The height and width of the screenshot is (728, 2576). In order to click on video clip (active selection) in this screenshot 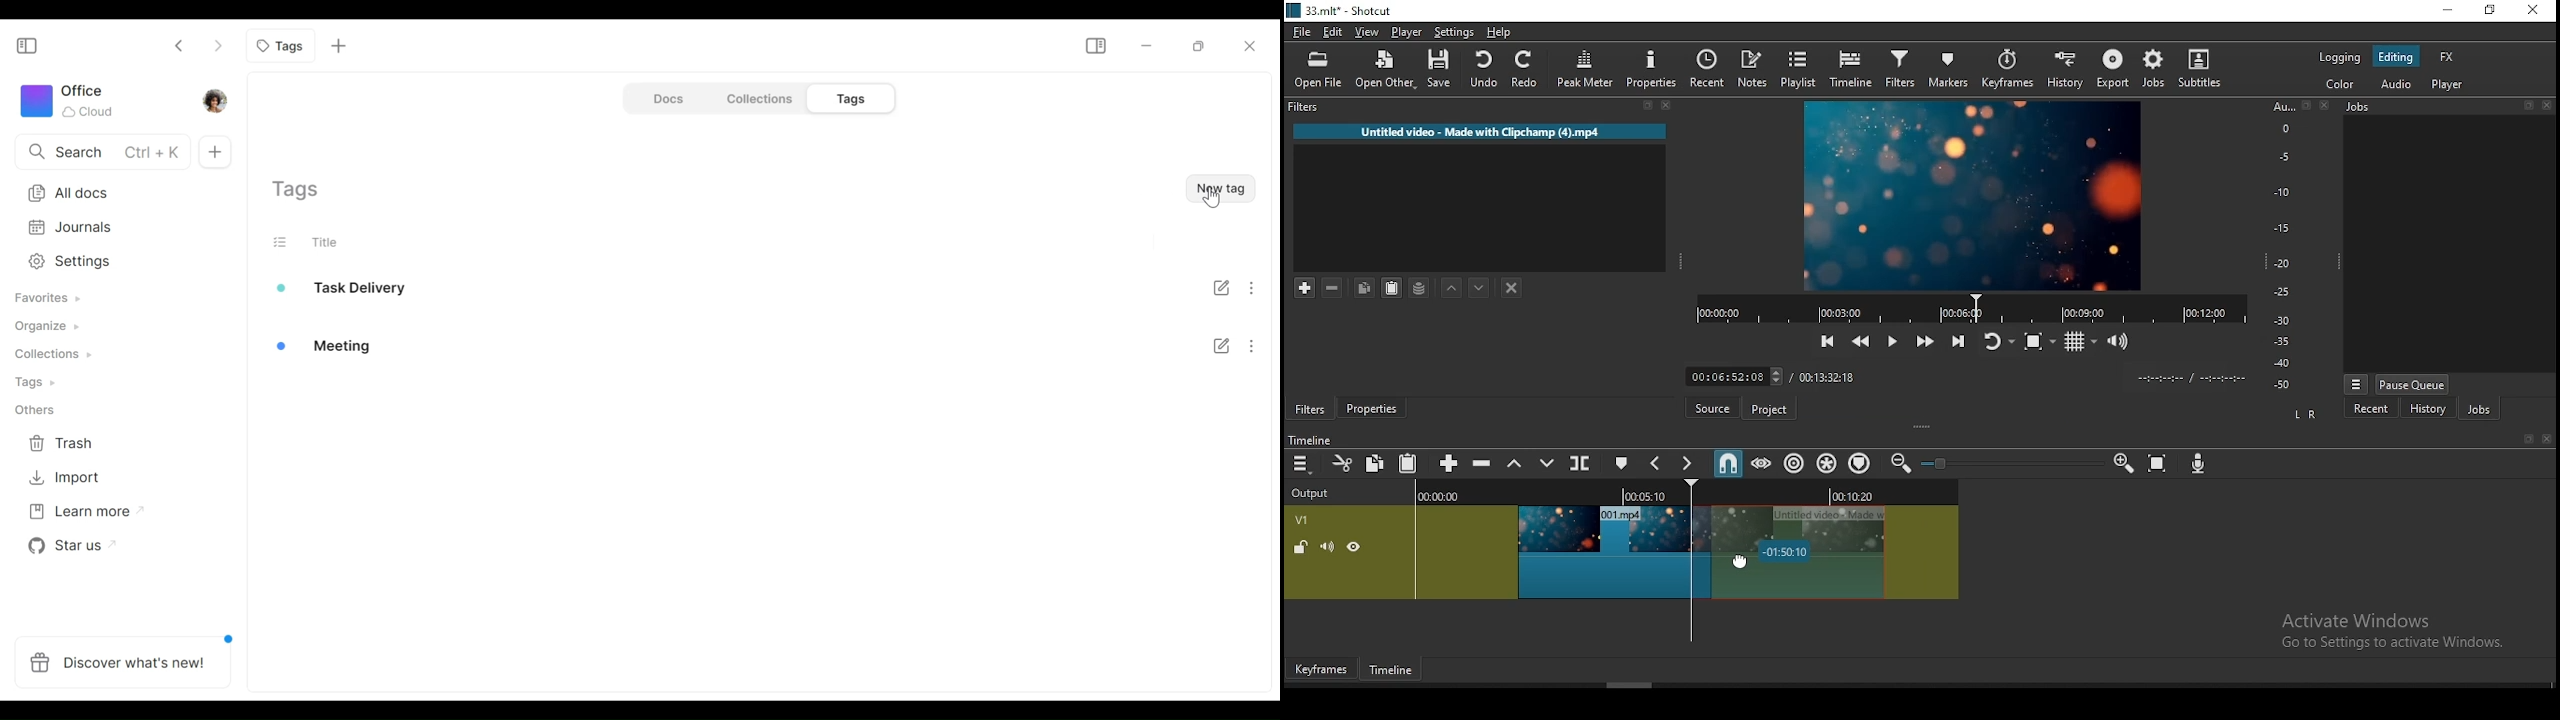, I will do `click(1839, 553)`.